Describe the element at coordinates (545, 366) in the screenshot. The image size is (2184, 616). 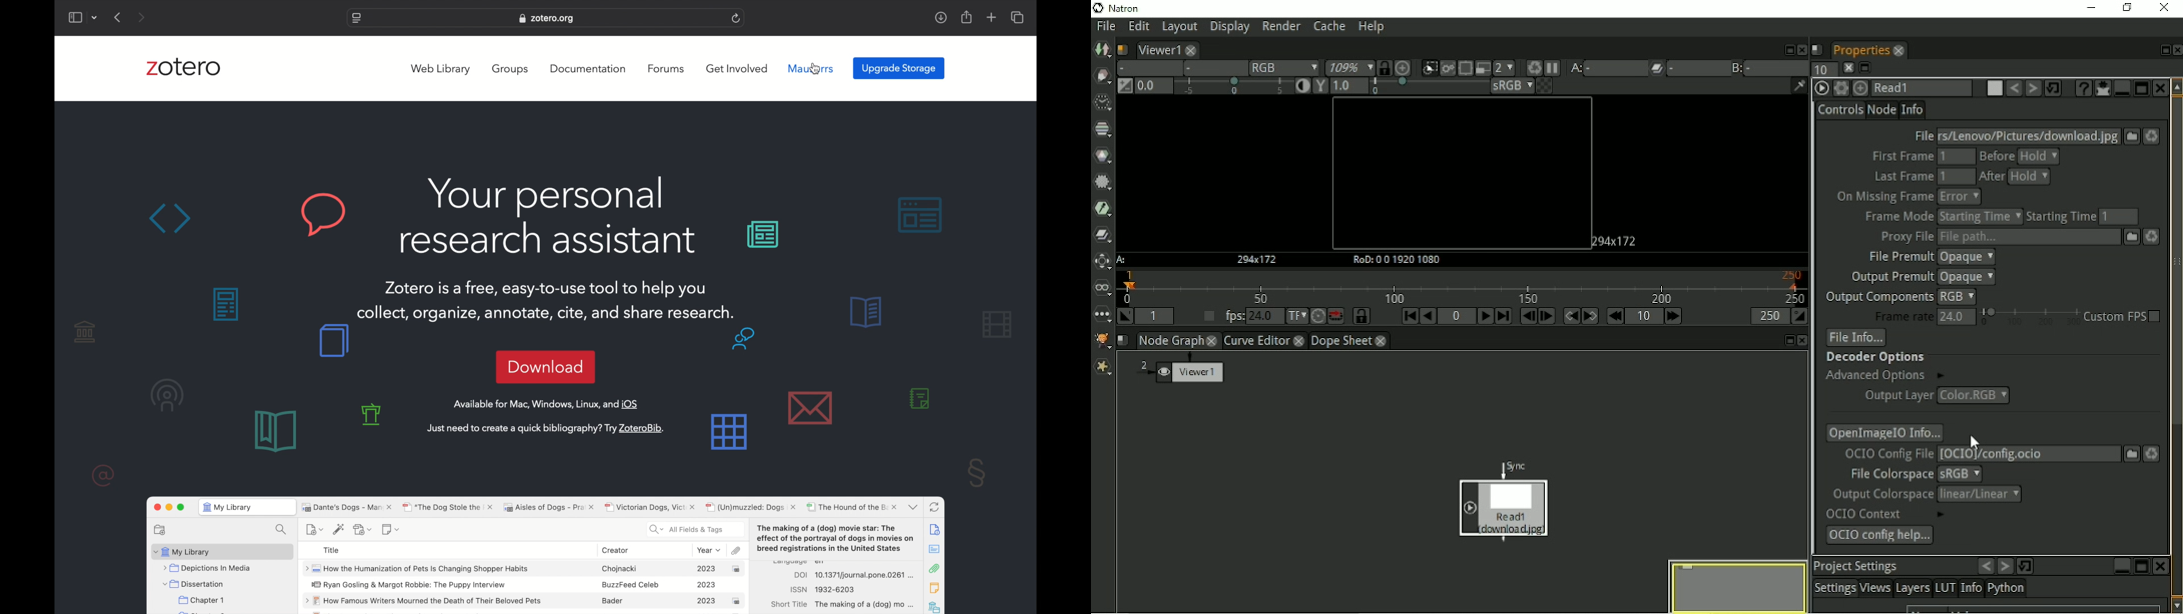
I see `download` at that location.